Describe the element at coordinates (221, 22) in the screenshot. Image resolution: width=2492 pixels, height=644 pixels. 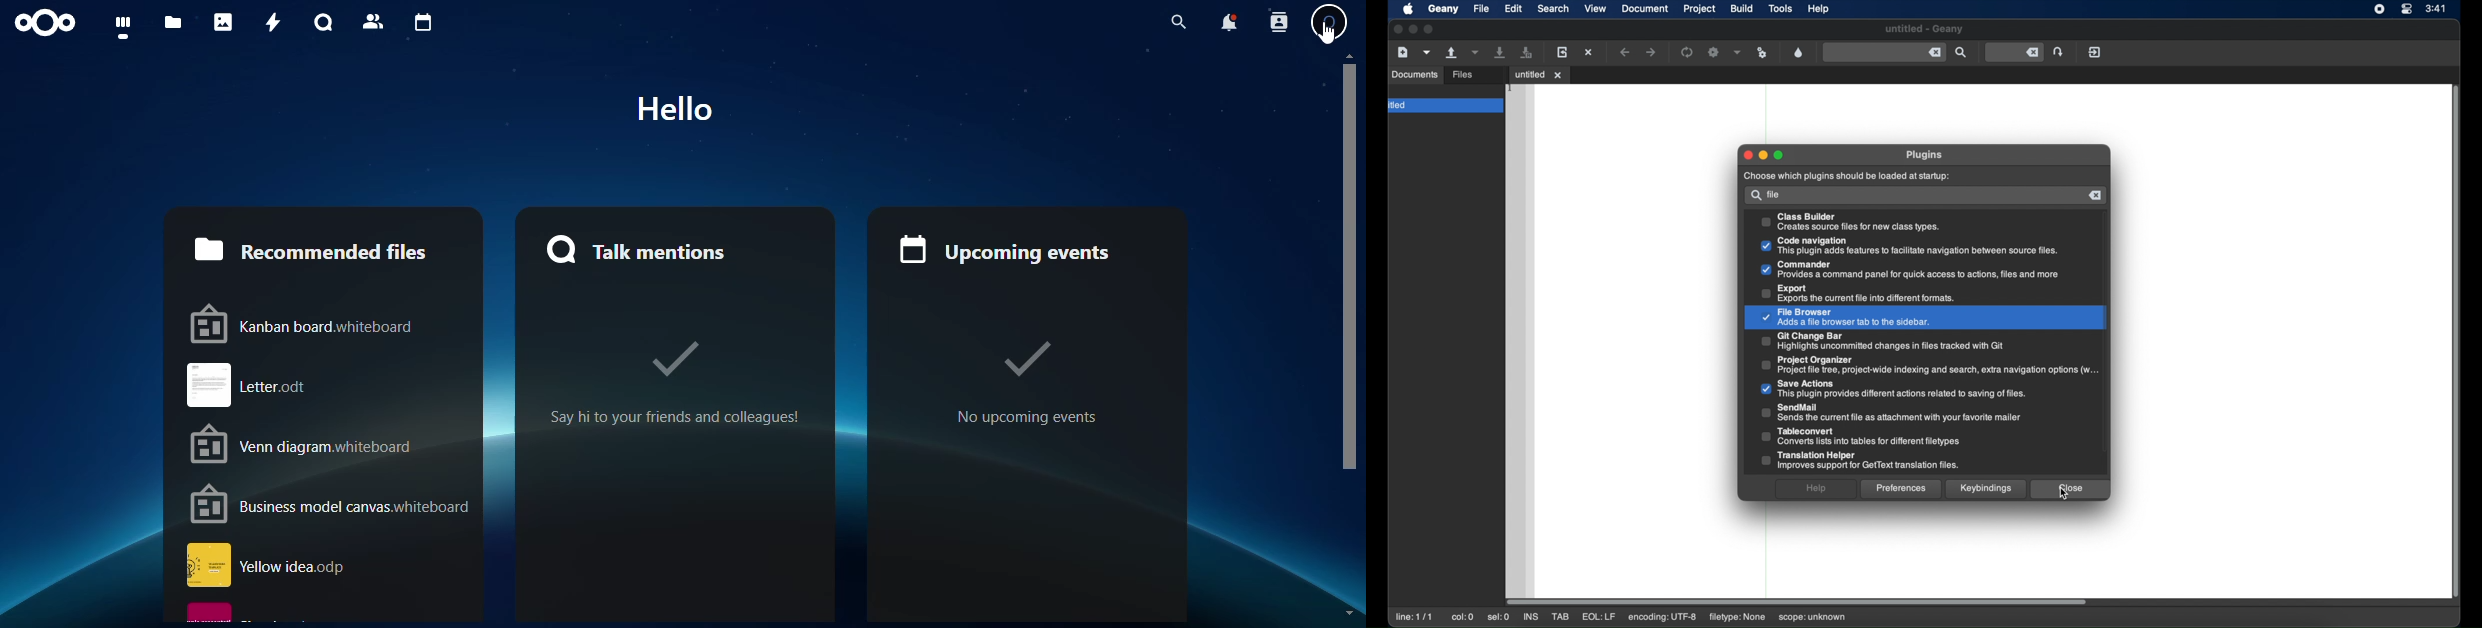
I see `photos` at that location.